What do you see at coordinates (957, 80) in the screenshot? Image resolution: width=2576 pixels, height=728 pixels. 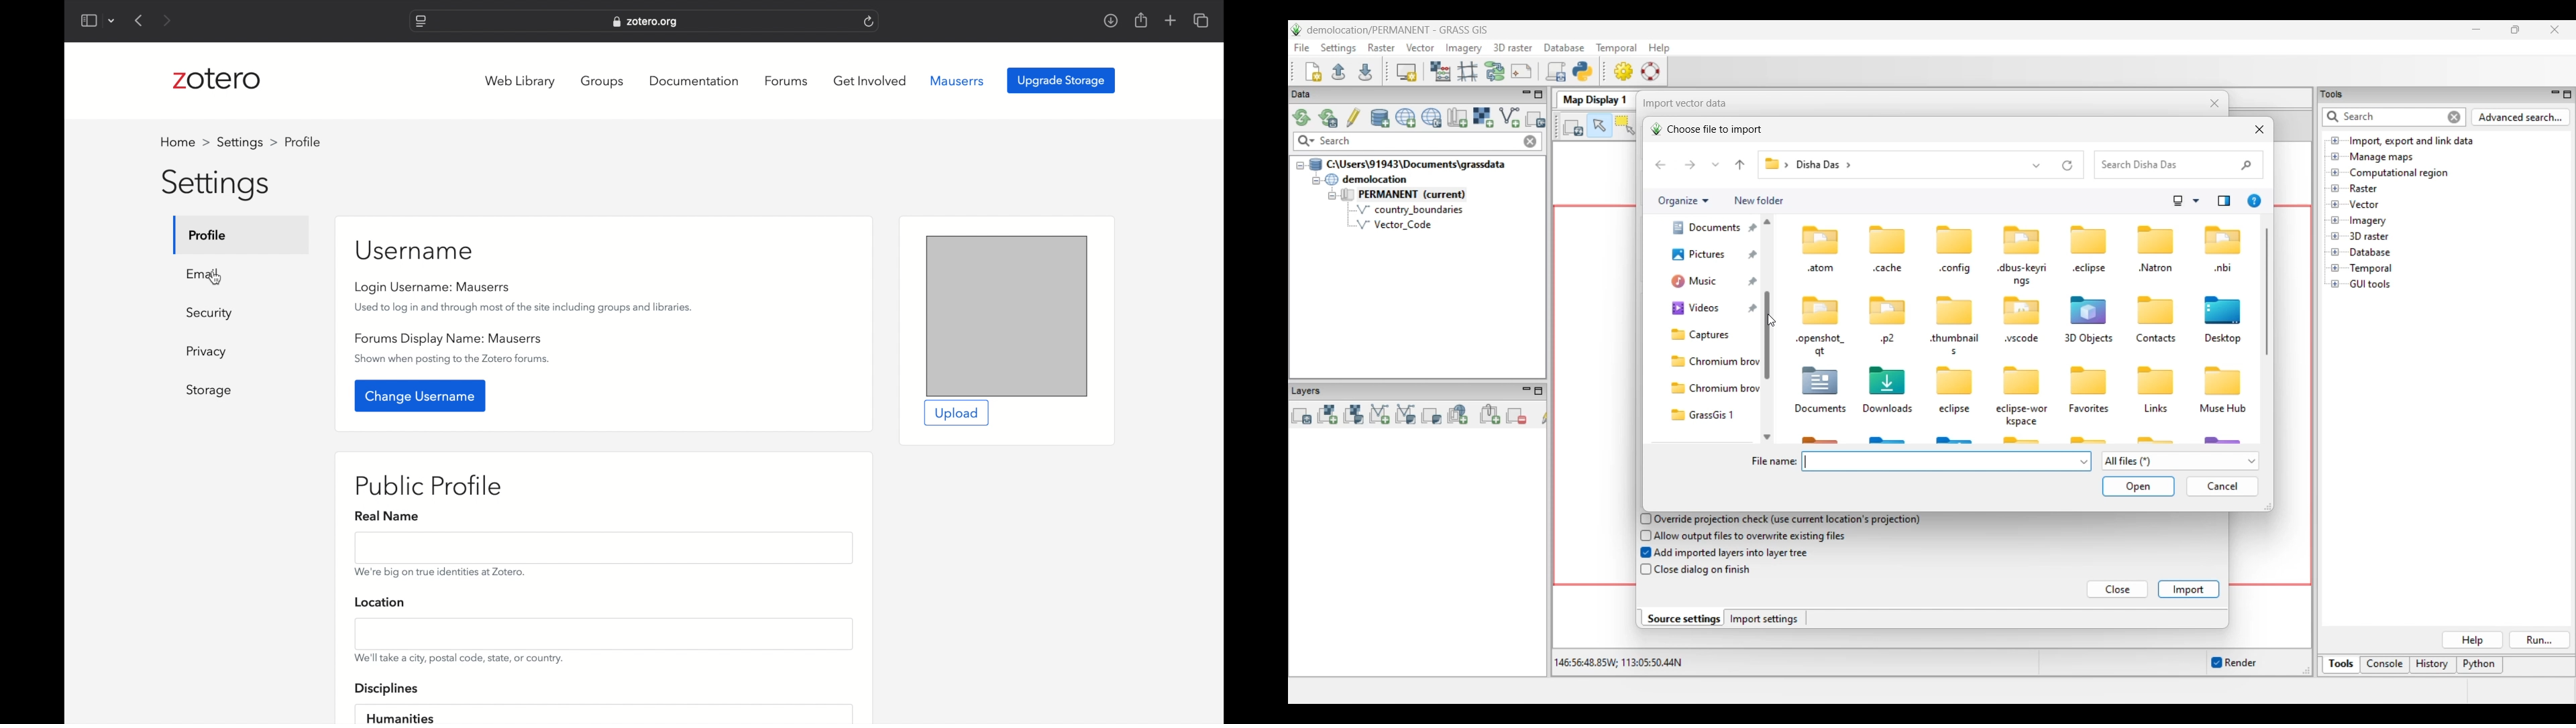 I see `mauserrs` at bounding box center [957, 80].